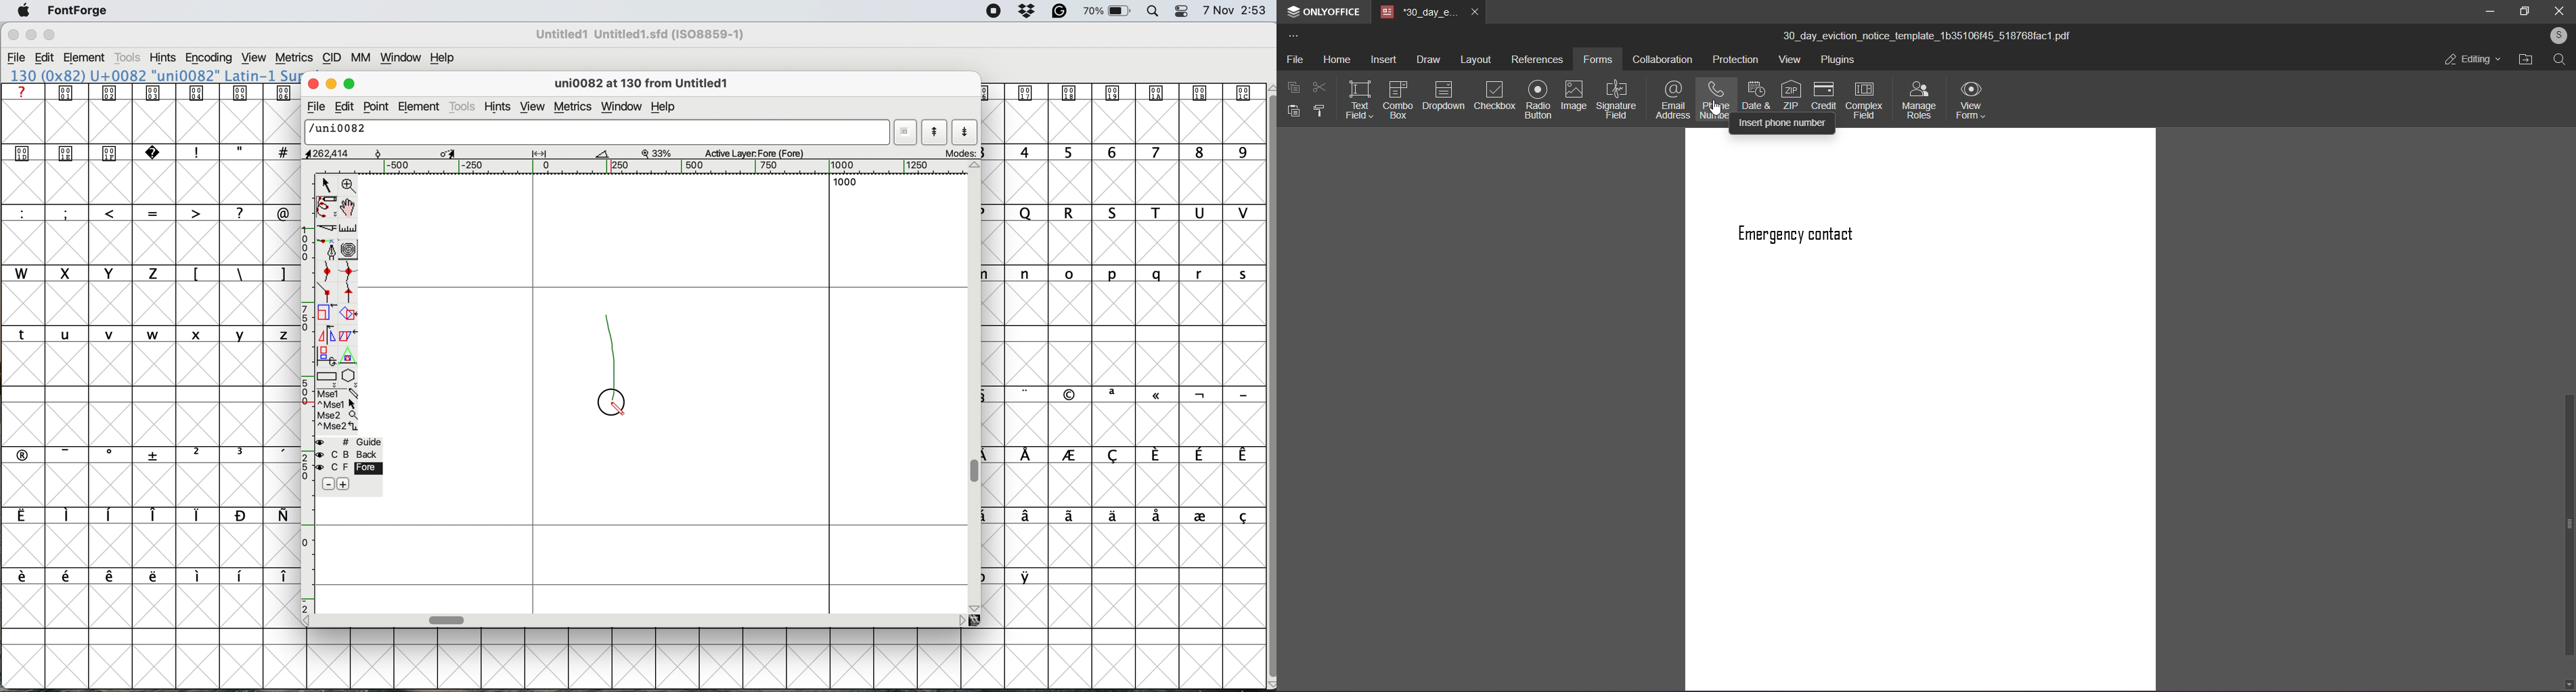 The height and width of the screenshot is (700, 2576). Describe the element at coordinates (1664, 60) in the screenshot. I see `collaboration` at that location.